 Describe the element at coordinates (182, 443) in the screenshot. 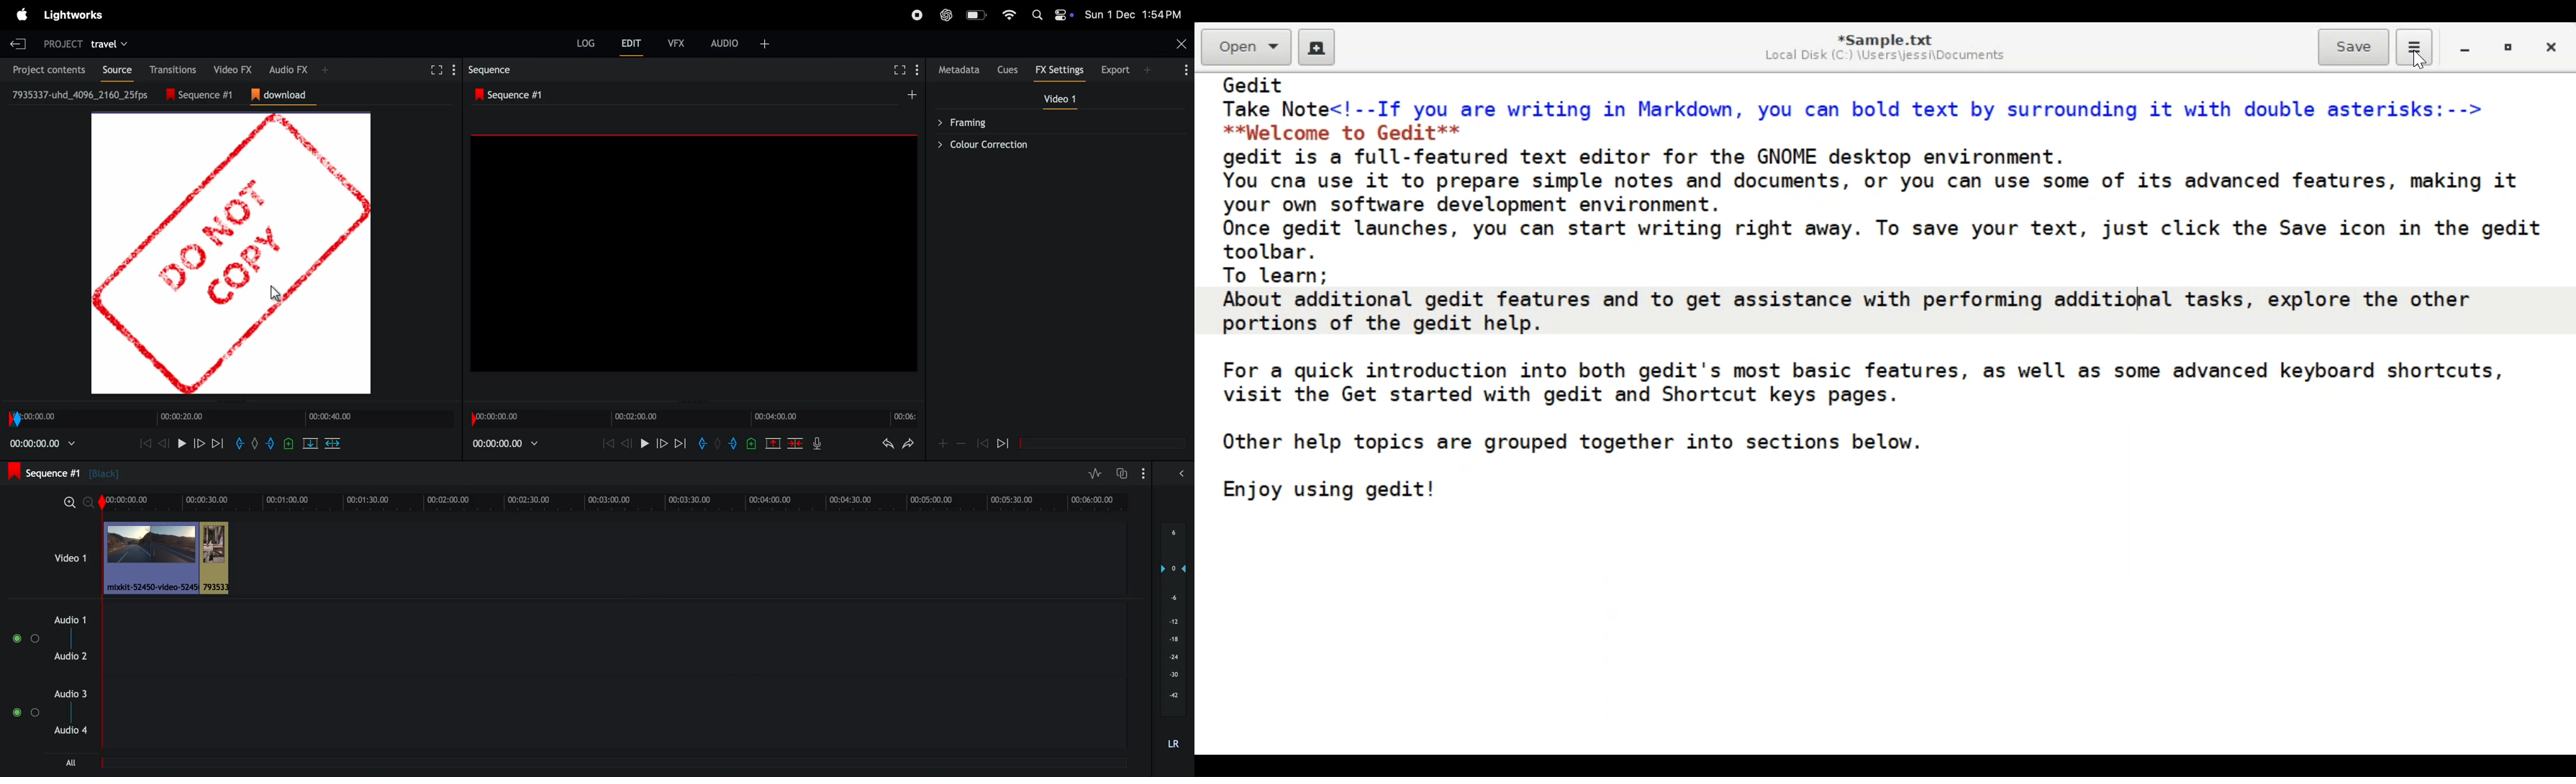

I see `pause` at that location.